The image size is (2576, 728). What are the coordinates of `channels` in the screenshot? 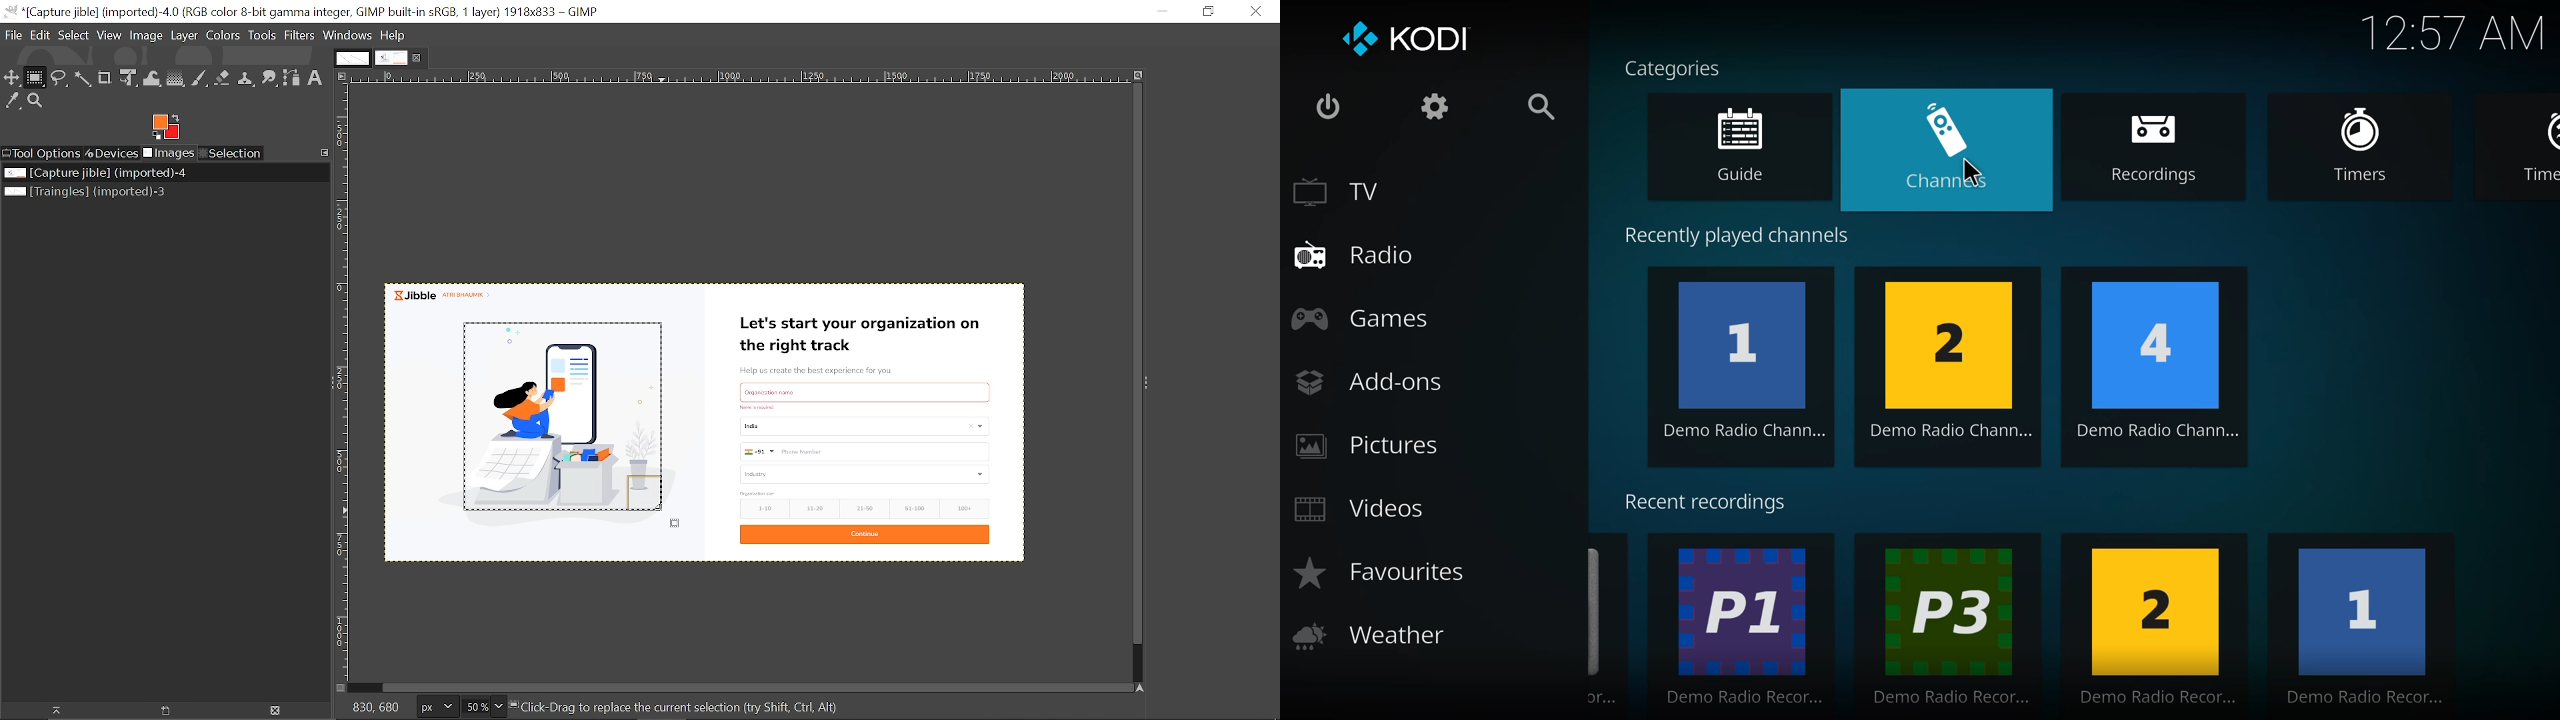 It's located at (1953, 149).